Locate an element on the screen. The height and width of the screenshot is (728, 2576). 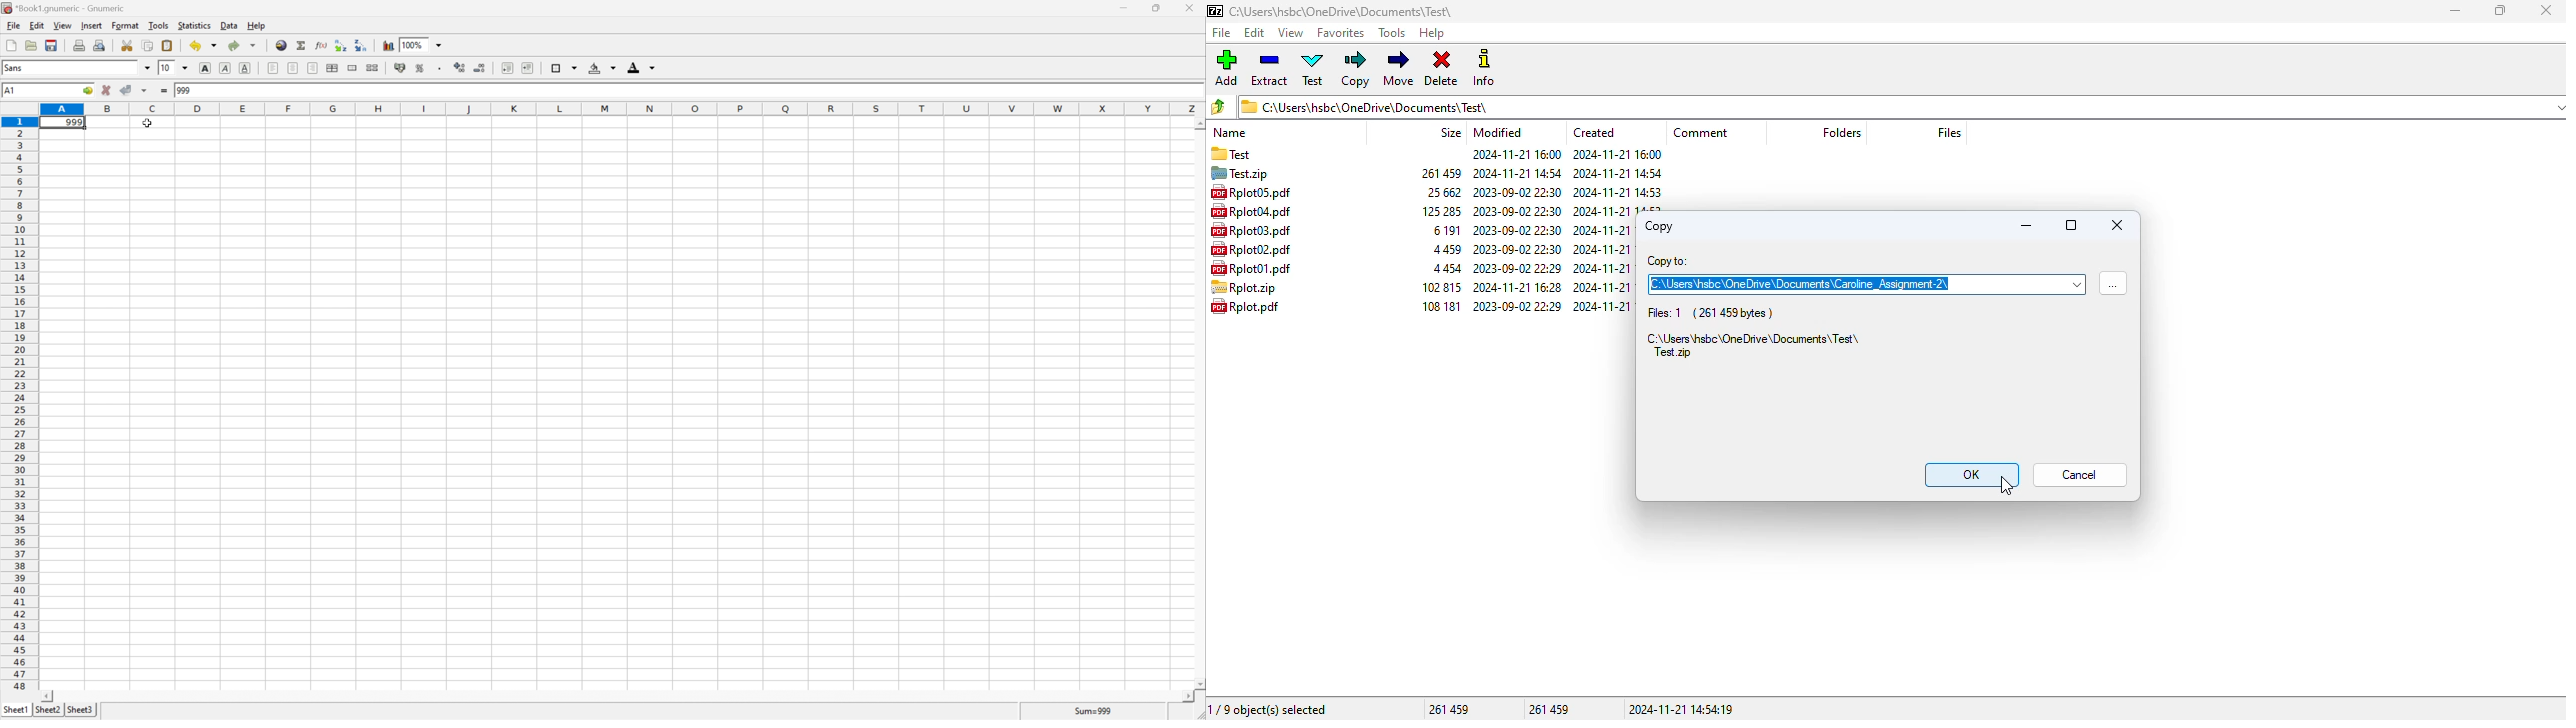
sum in current cell is located at coordinates (303, 46).